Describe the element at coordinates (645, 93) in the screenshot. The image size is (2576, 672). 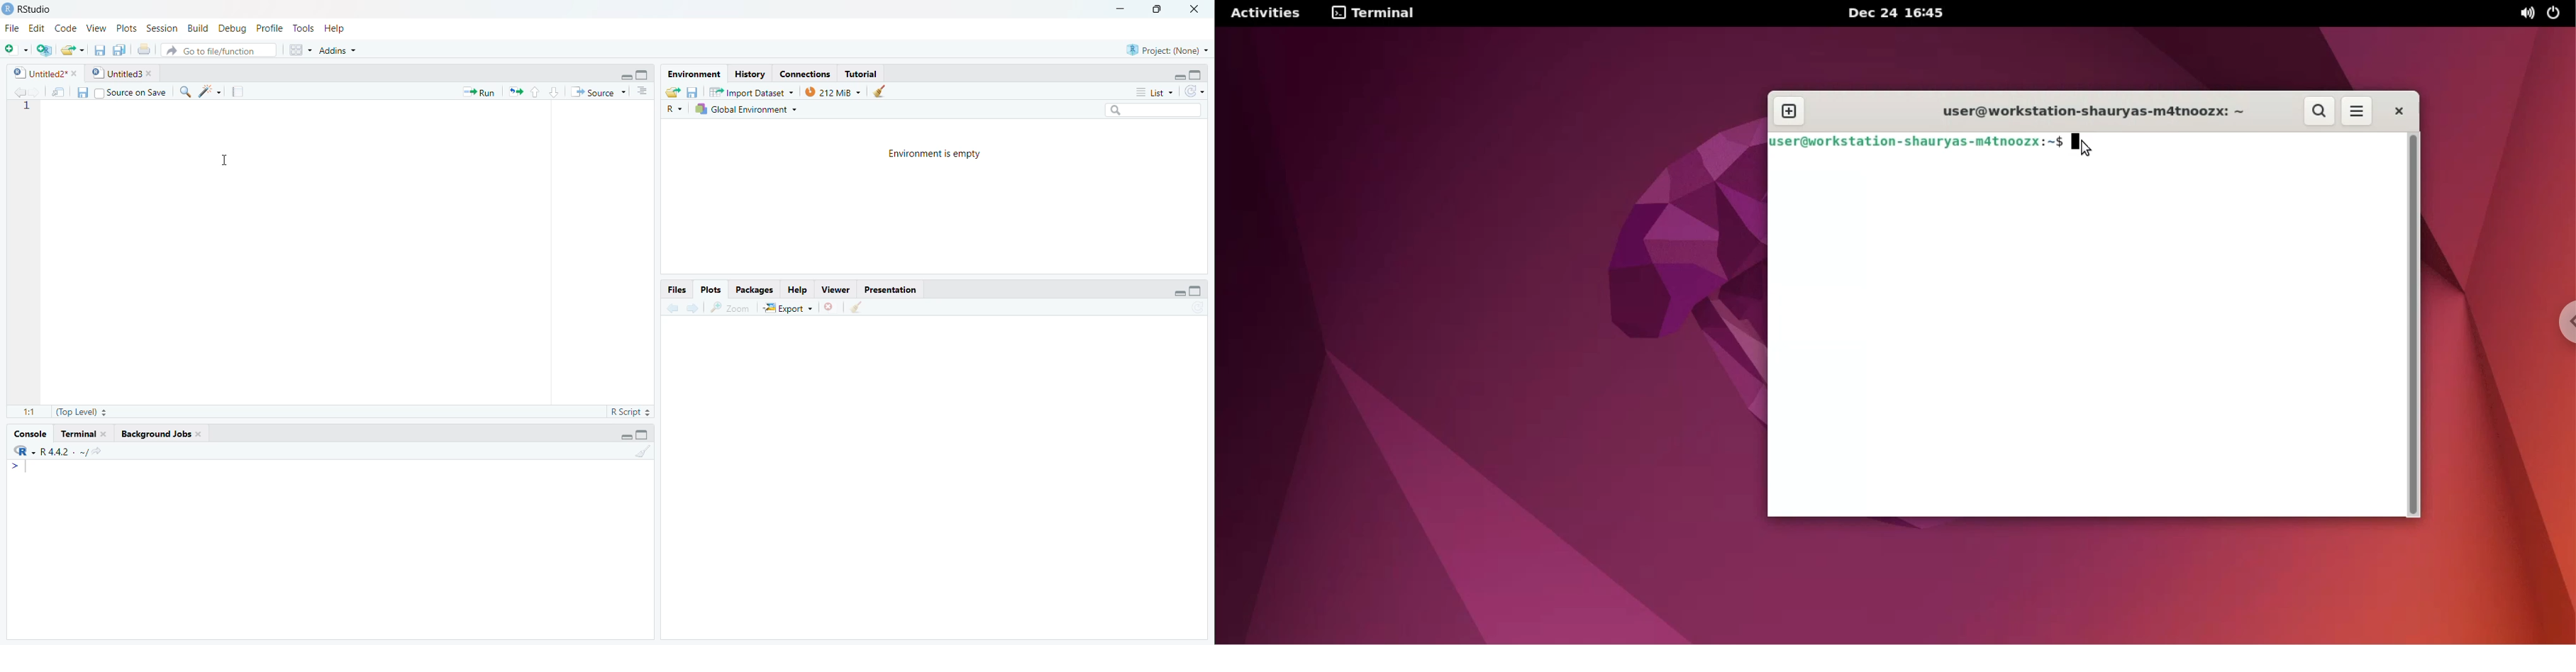
I see `` at that location.